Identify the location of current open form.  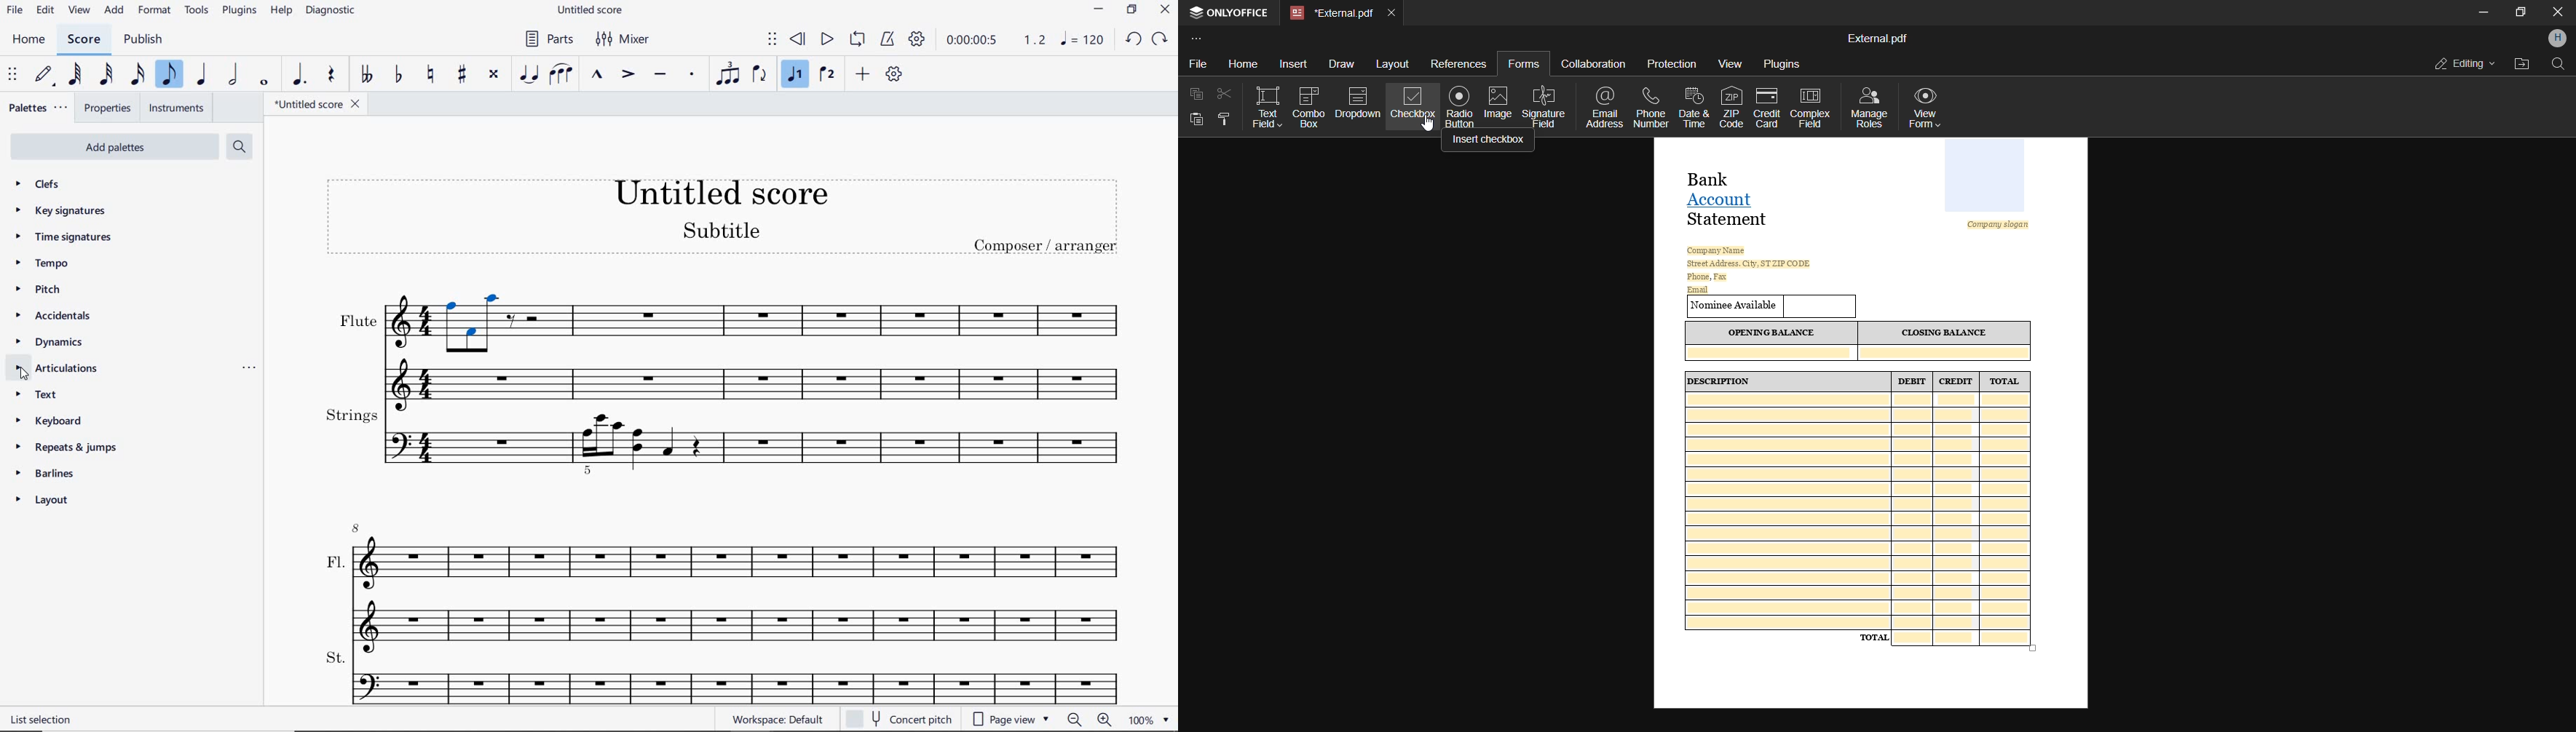
(1871, 425).